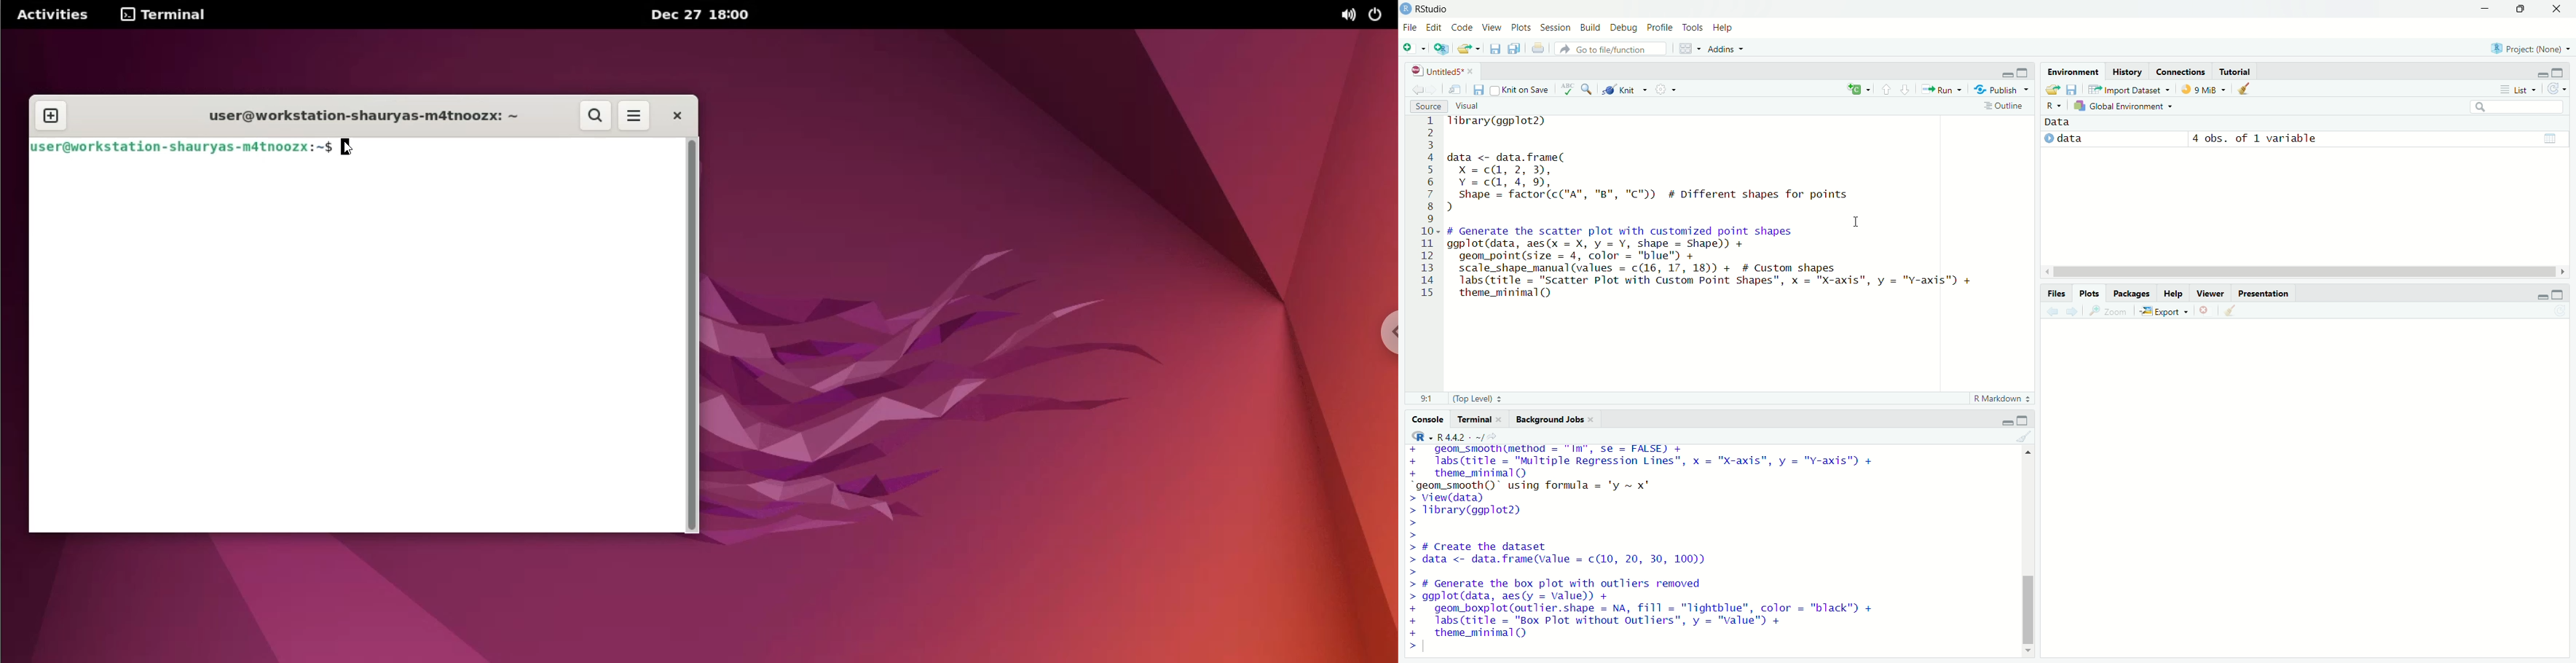 The width and height of the screenshot is (2576, 672). I want to click on search, so click(596, 116).